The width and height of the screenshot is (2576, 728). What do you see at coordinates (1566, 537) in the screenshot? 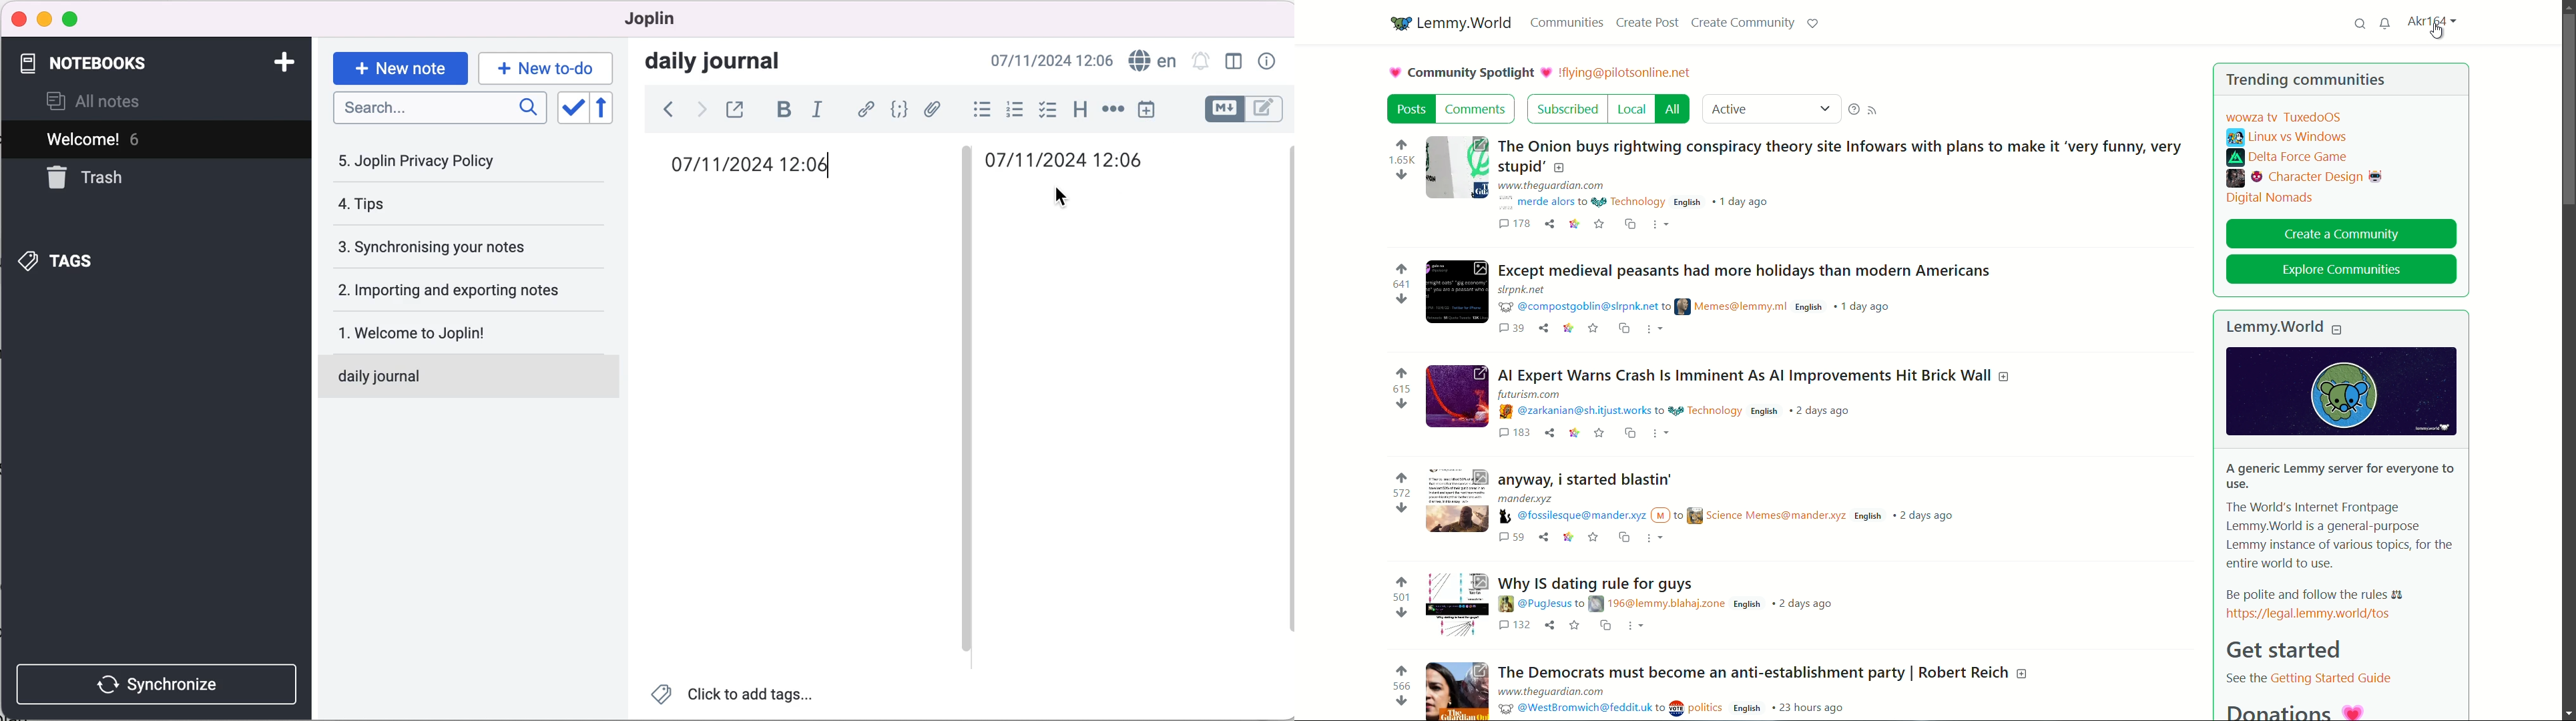
I see `link` at bounding box center [1566, 537].